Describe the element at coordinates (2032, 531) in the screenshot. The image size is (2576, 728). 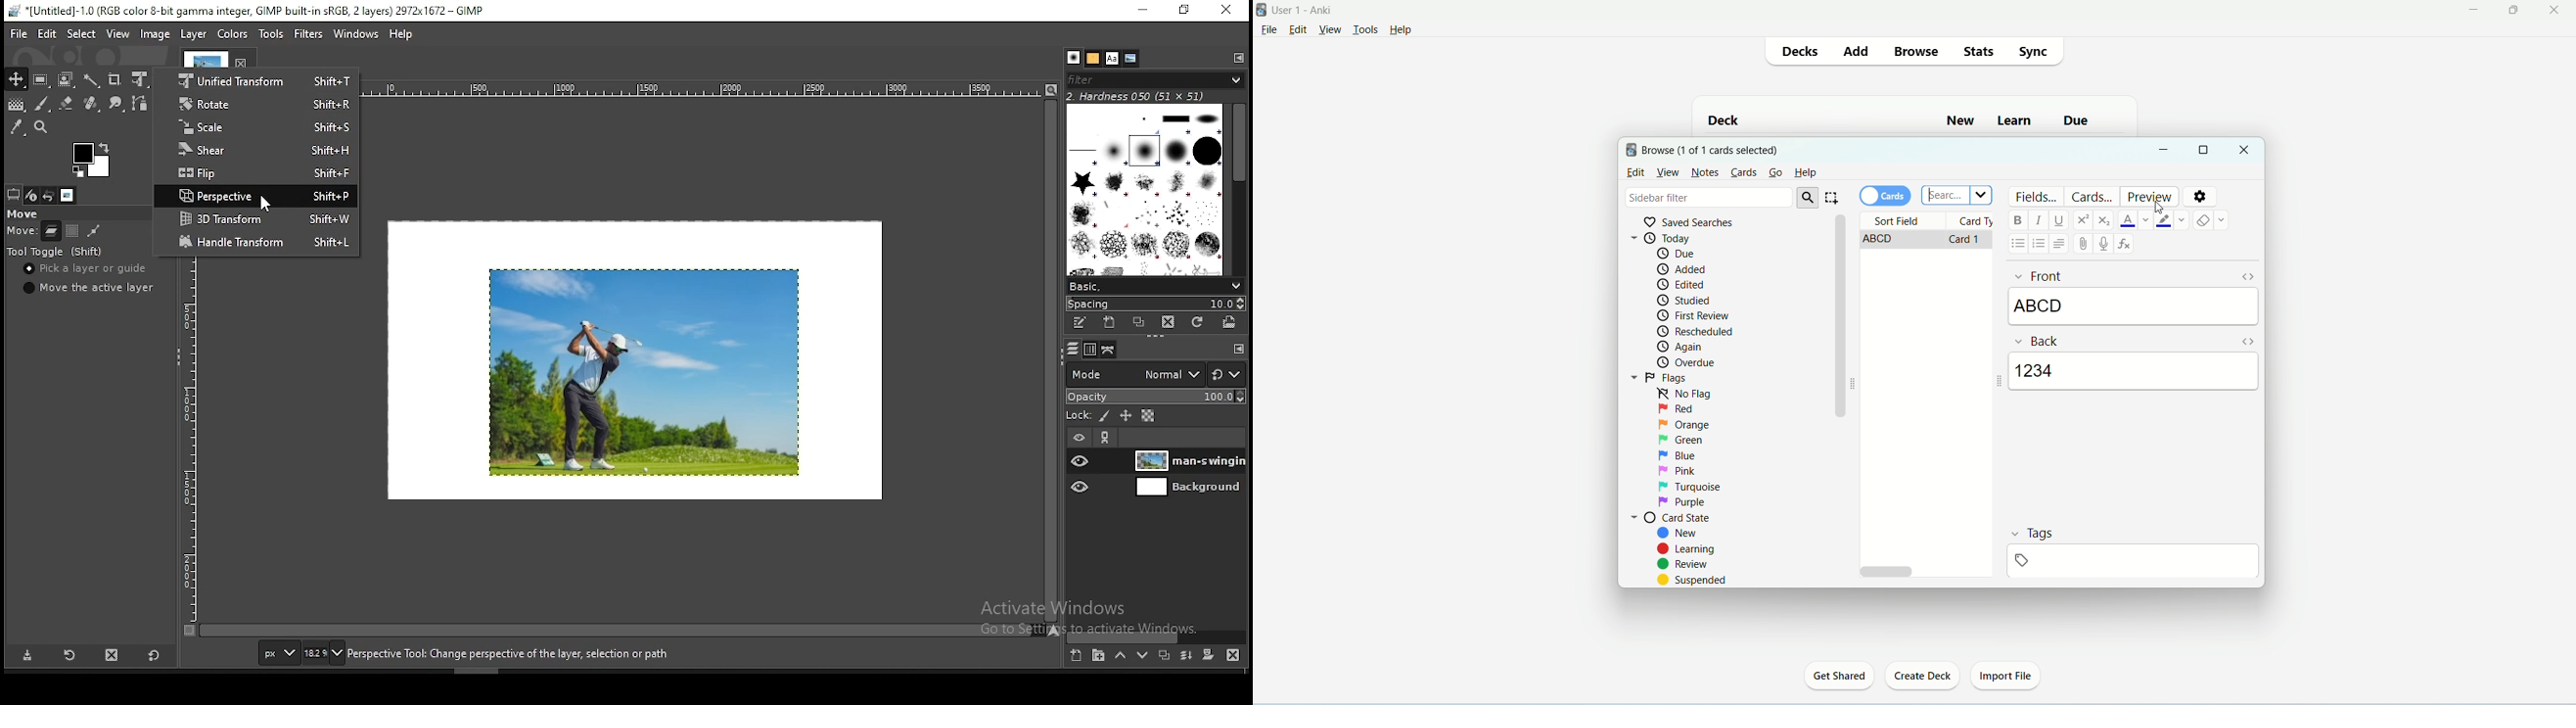
I see `tags` at that location.